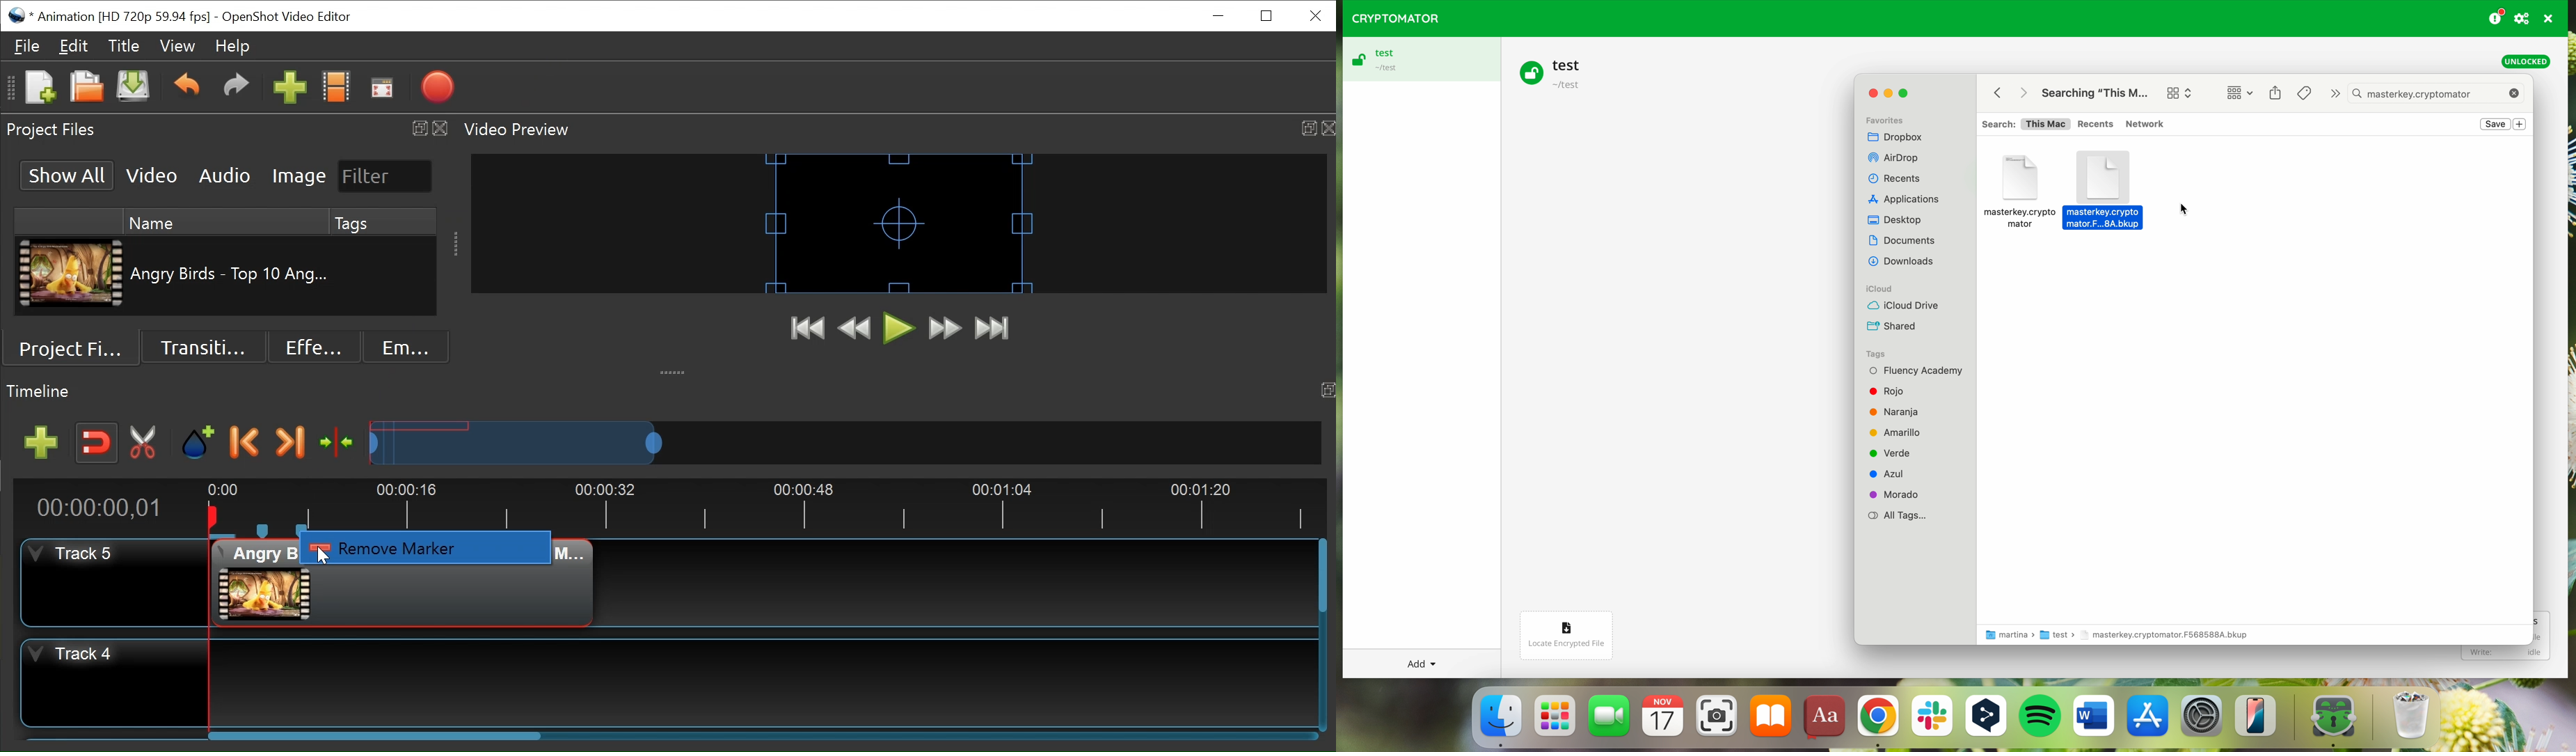 The height and width of the screenshot is (756, 2576). Describe the element at coordinates (86, 89) in the screenshot. I see `Open Project` at that location.